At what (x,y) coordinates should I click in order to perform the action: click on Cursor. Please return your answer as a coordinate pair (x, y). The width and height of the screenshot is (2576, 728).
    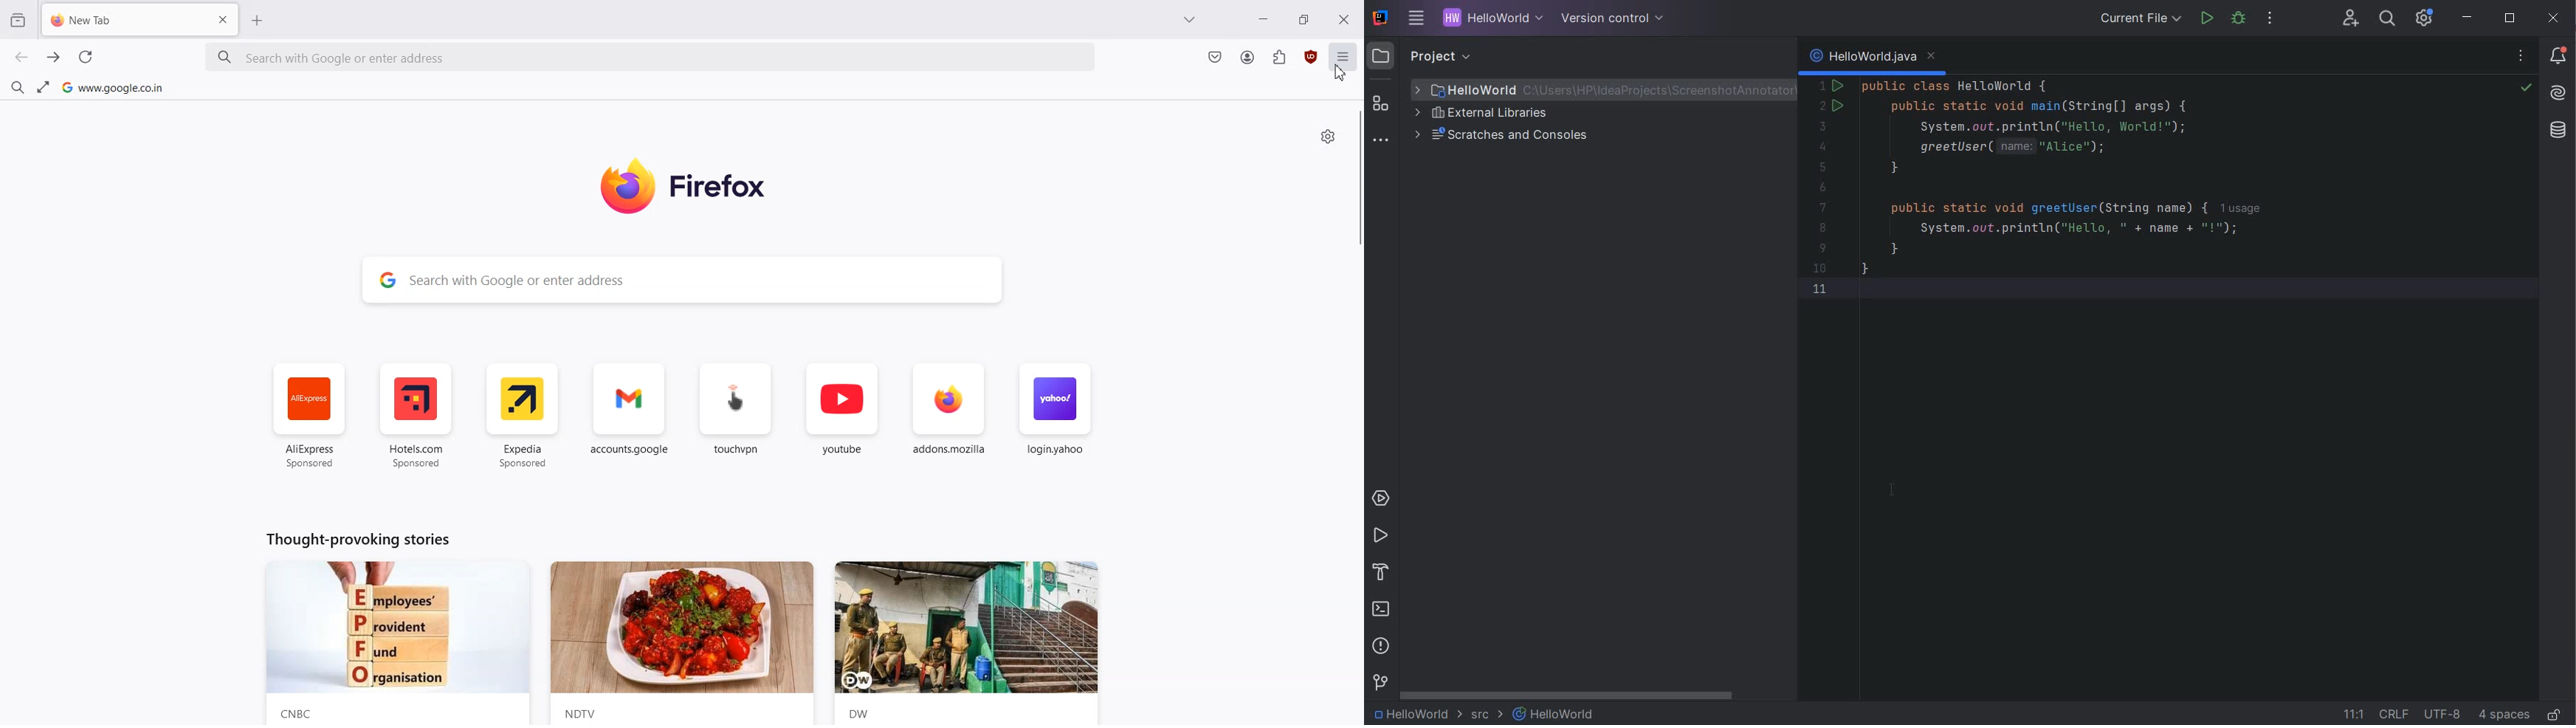
    Looking at the image, I should click on (1342, 72).